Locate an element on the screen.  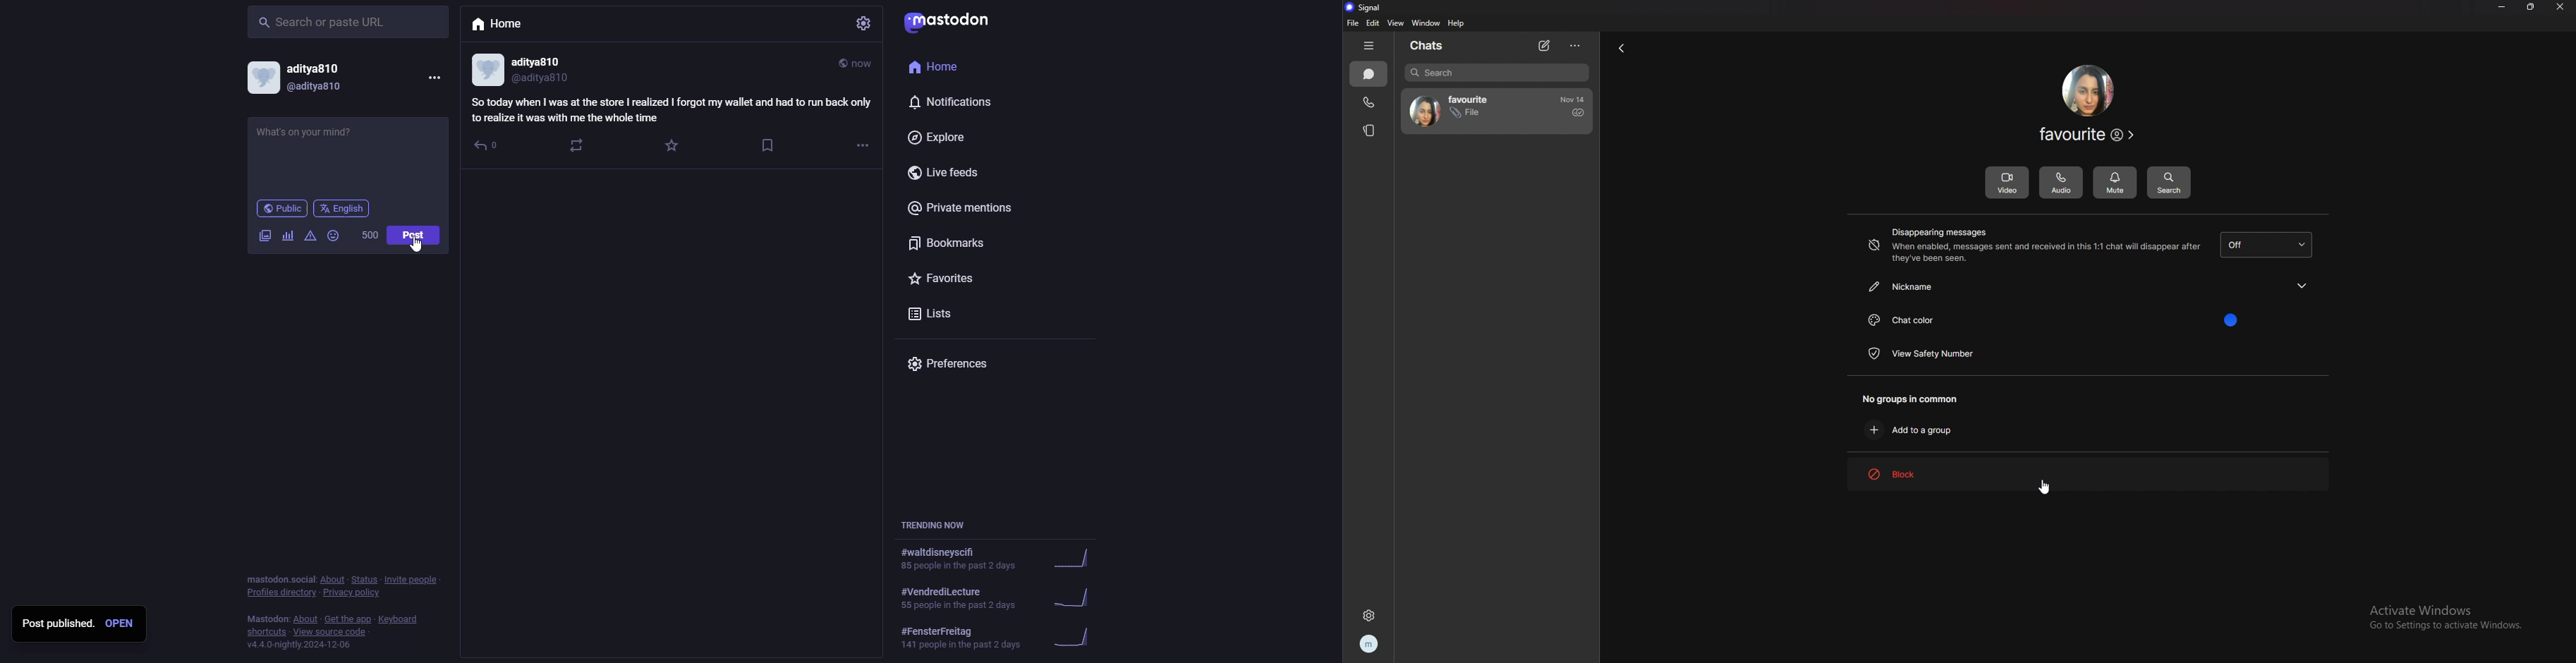
polls is located at coordinates (287, 236).